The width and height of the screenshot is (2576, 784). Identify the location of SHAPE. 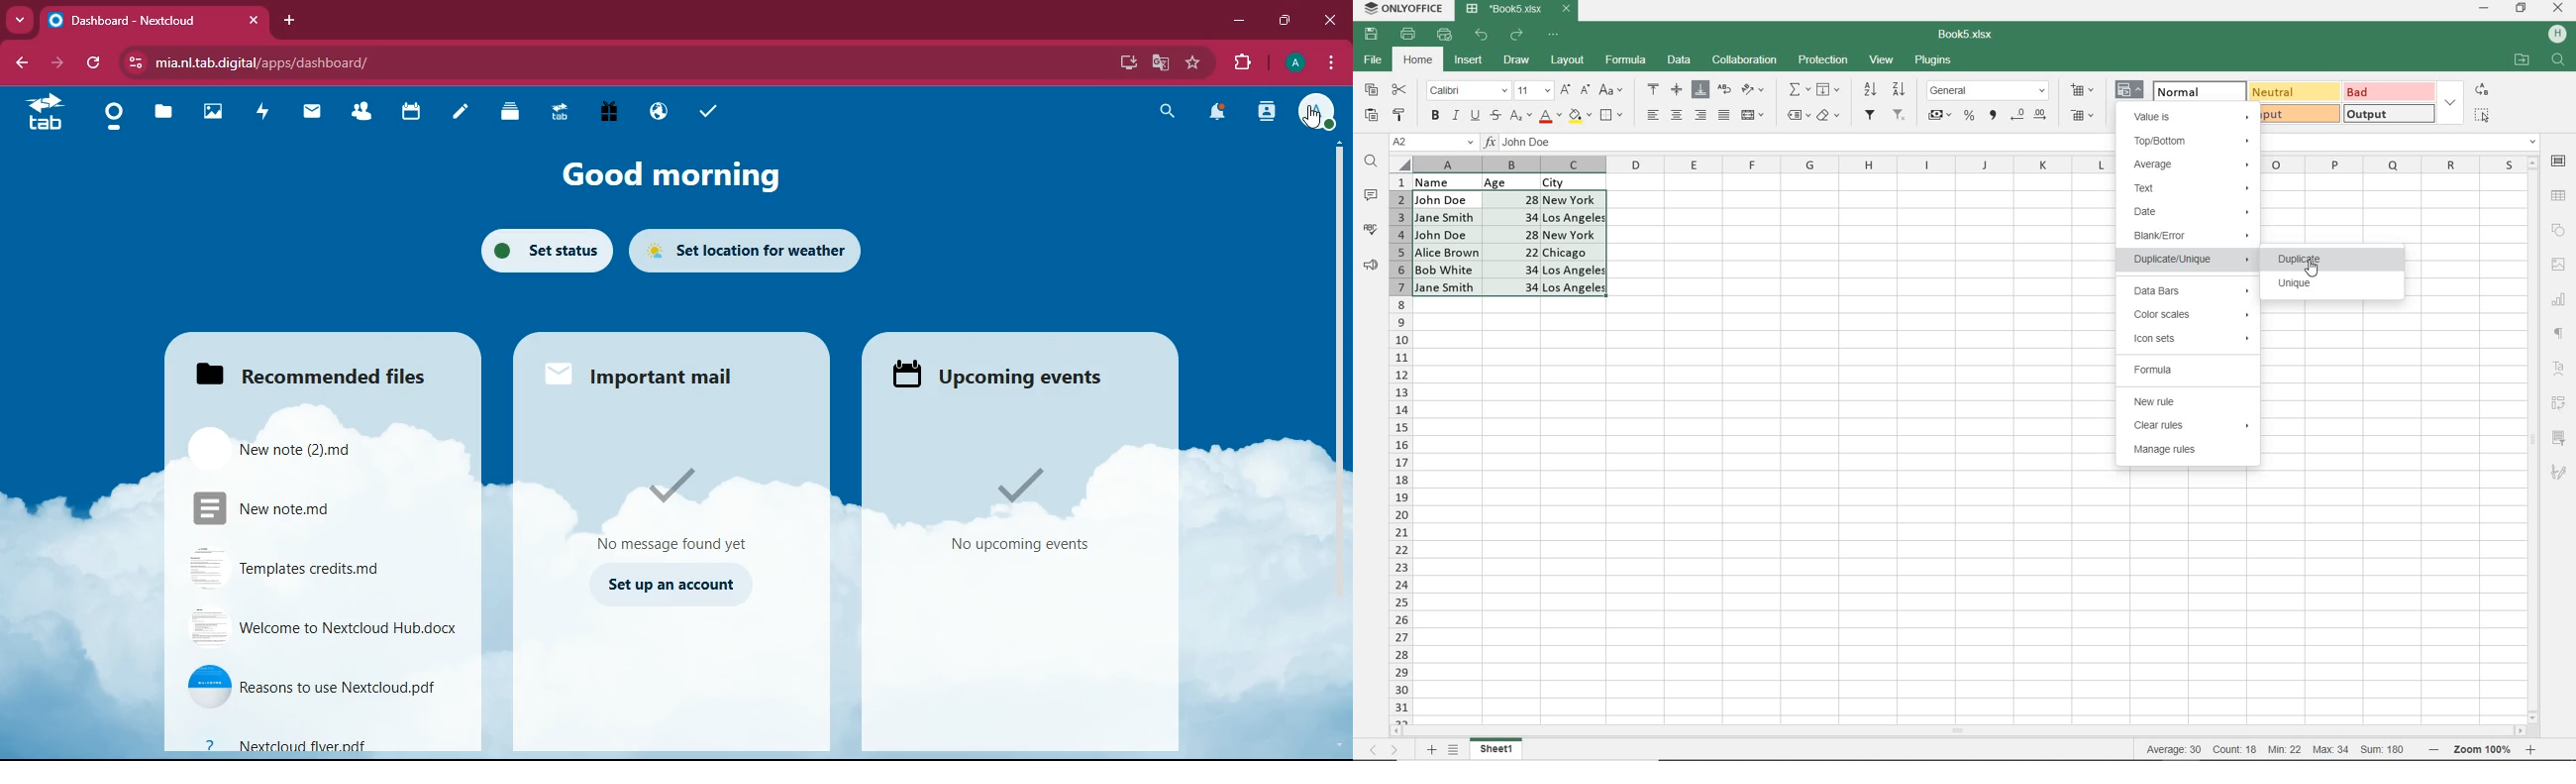
(2559, 230).